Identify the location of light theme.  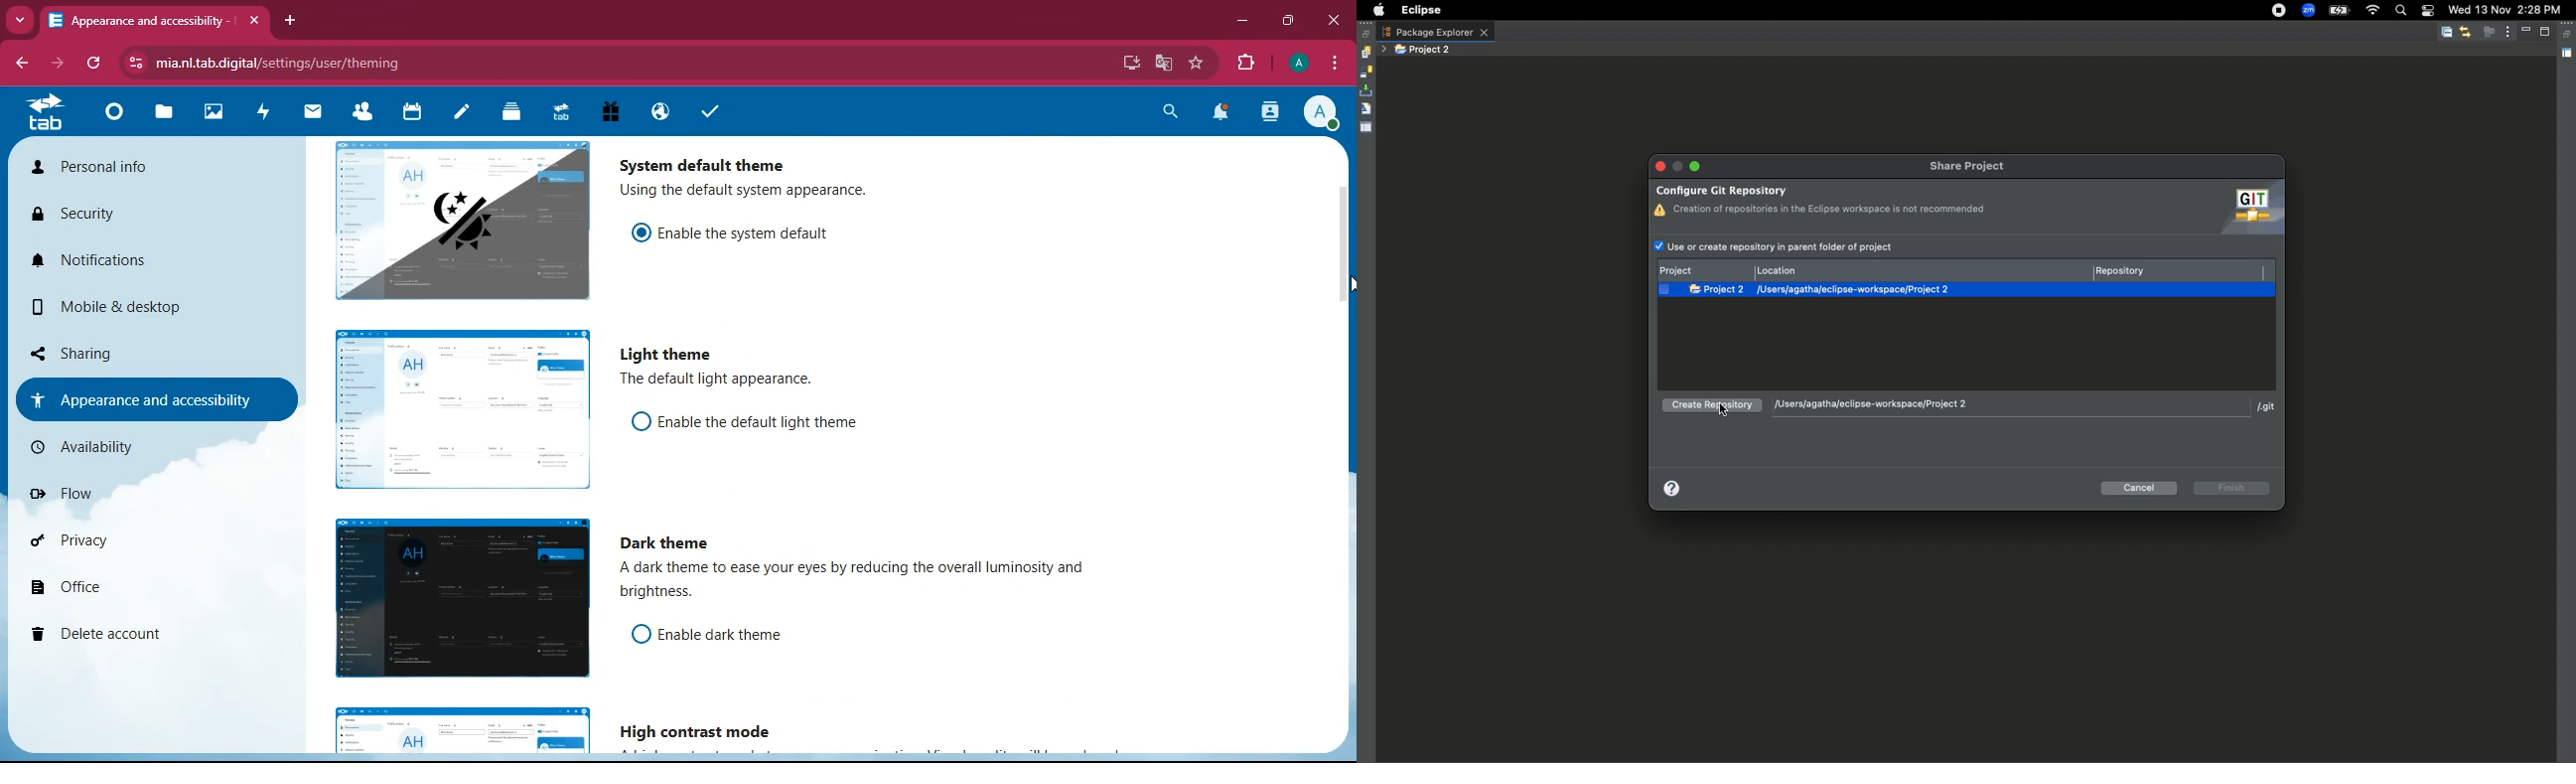
(670, 356).